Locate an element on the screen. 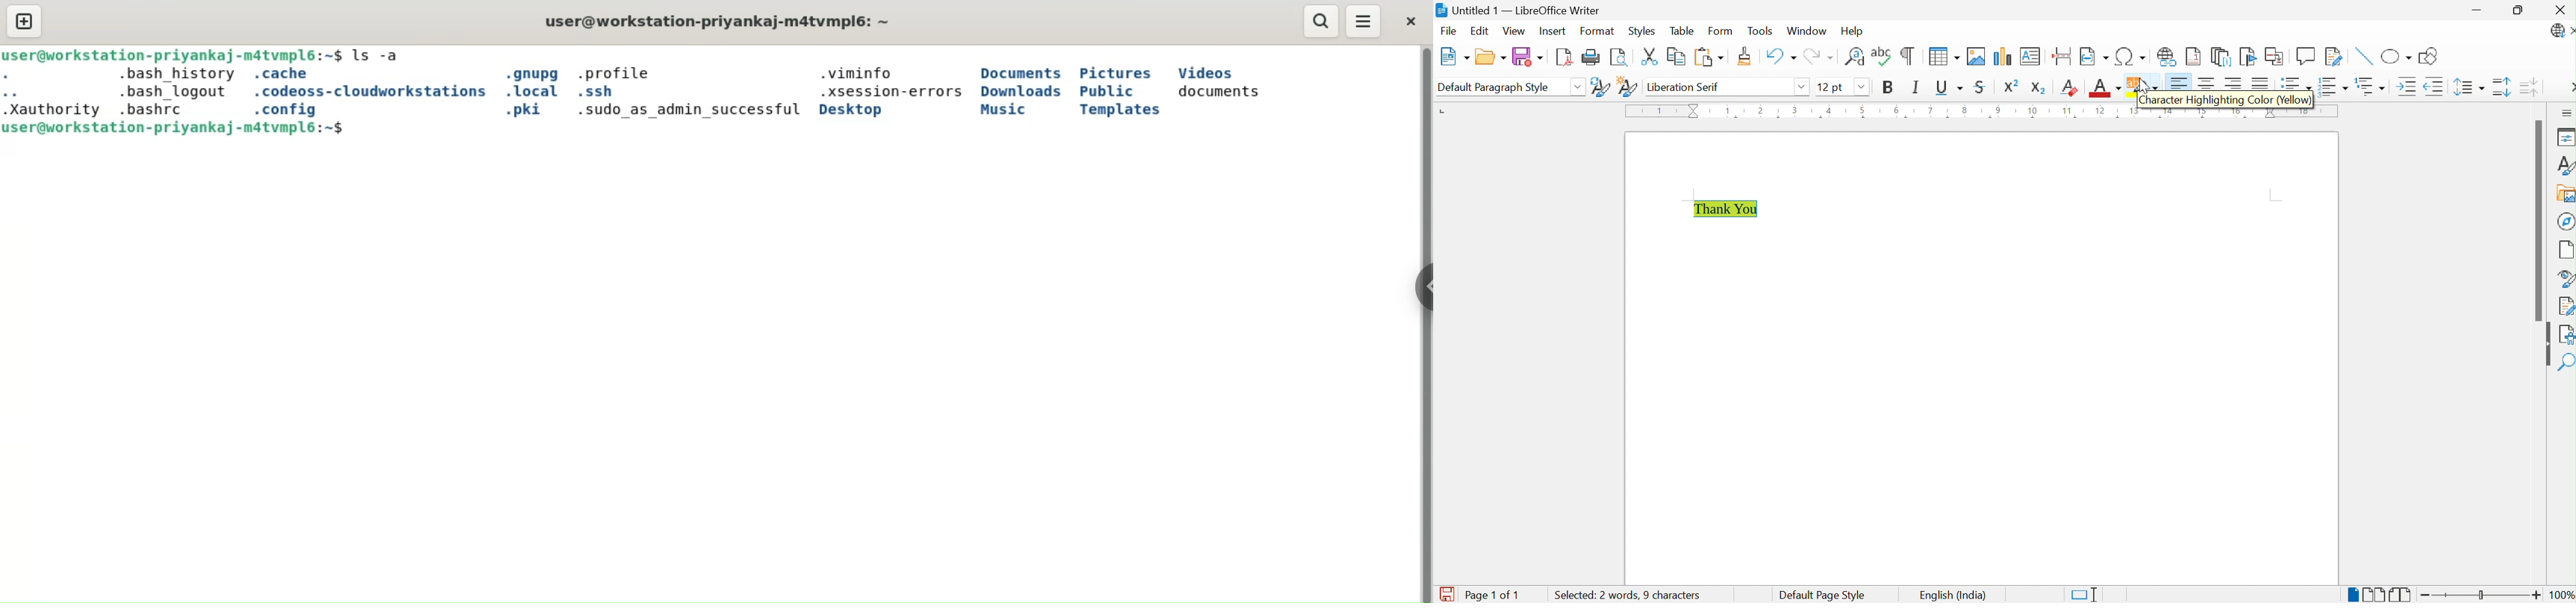 The image size is (2576, 616). Insert Hyperlink is located at coordinates (2167, 57).